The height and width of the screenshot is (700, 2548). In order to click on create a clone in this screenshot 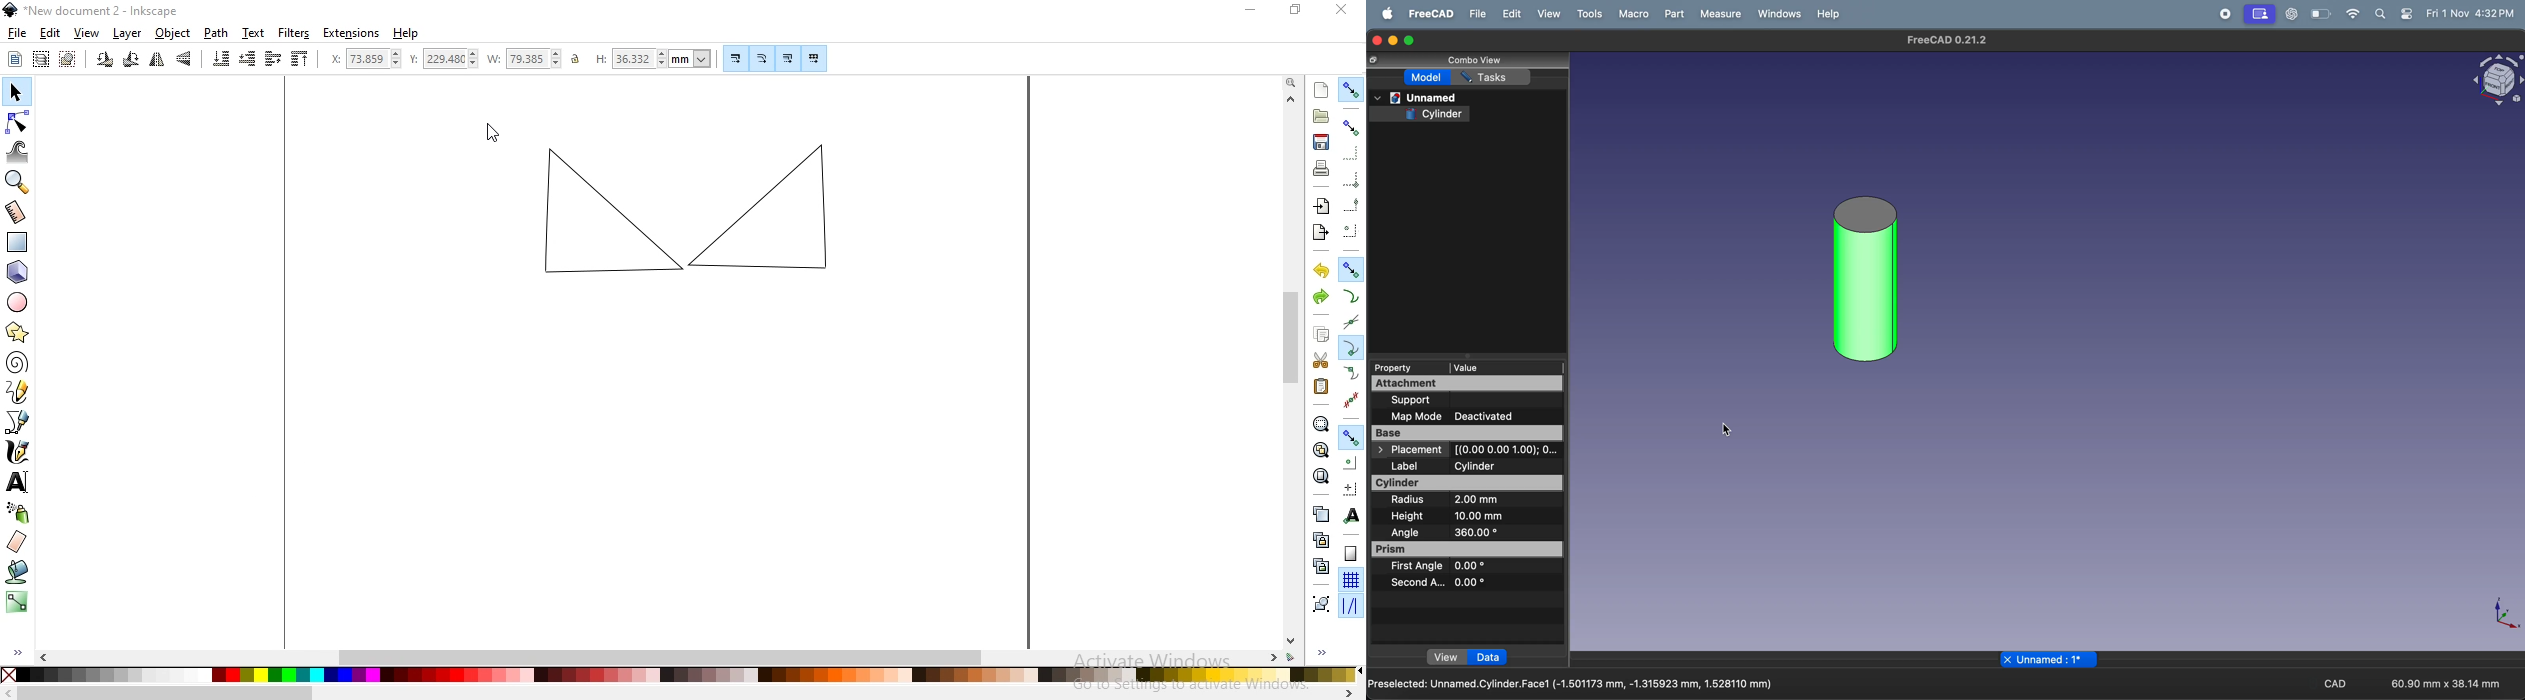, I will do `click(1317, 539)`.